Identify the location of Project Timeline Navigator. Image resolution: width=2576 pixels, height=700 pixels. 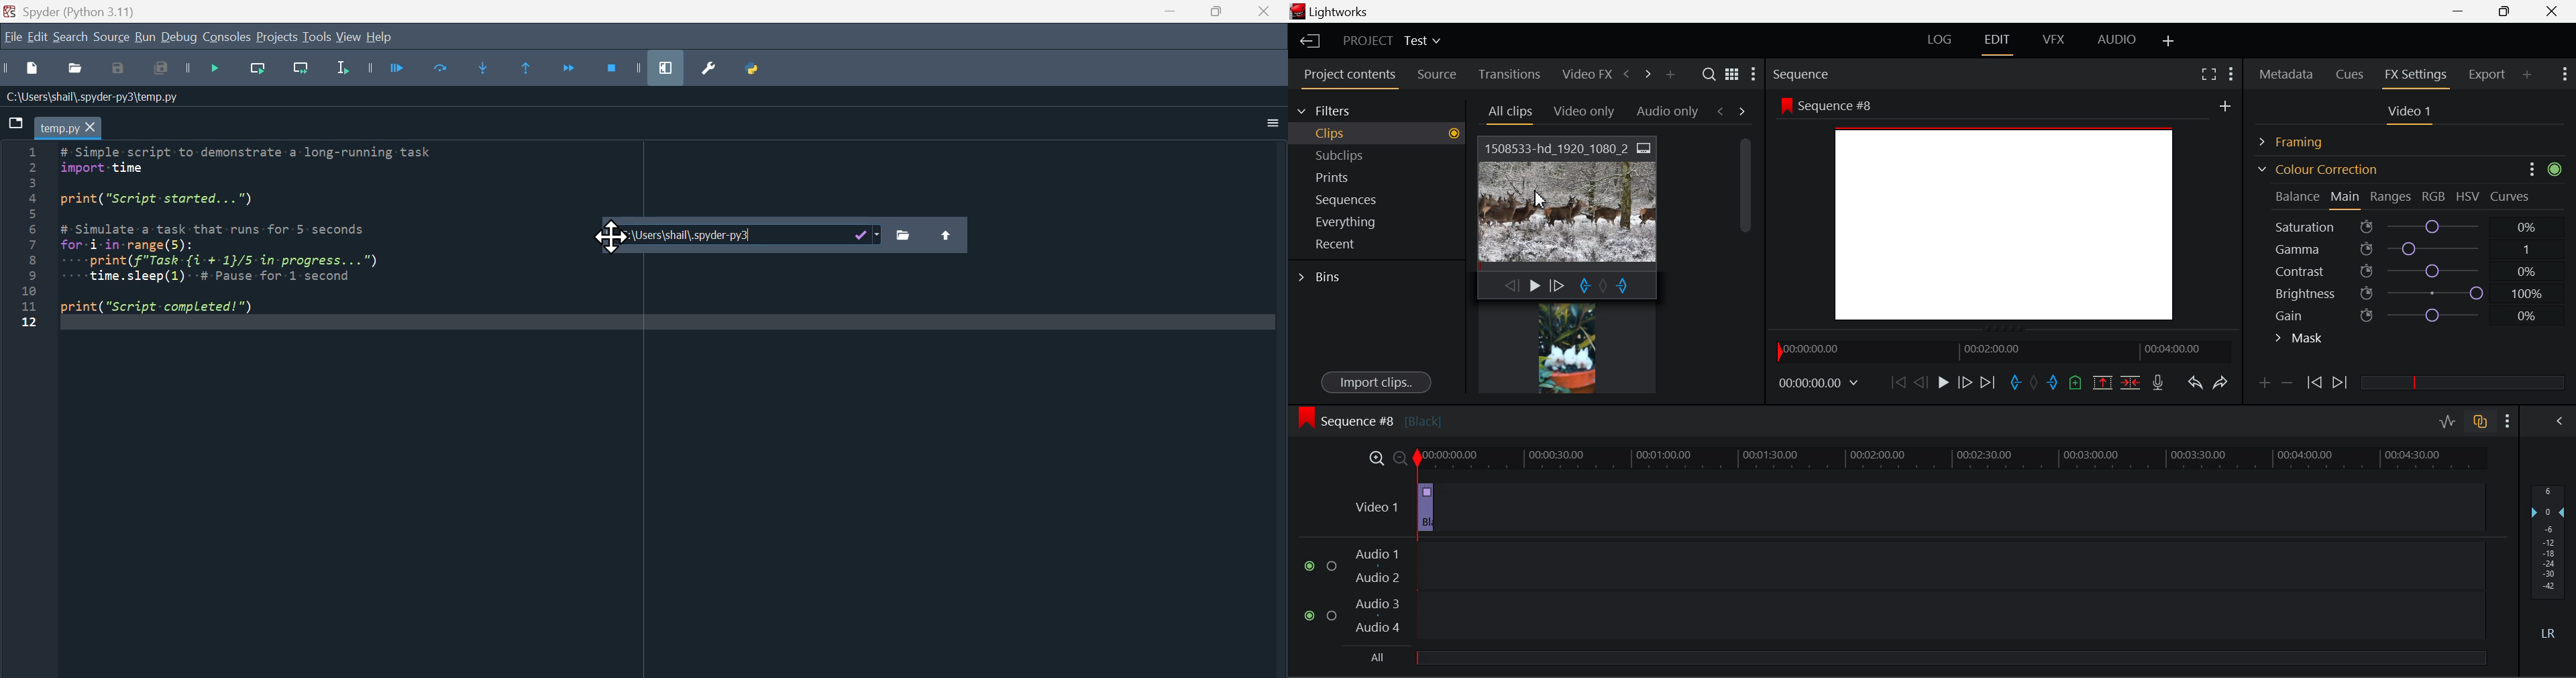
(2002, 351).